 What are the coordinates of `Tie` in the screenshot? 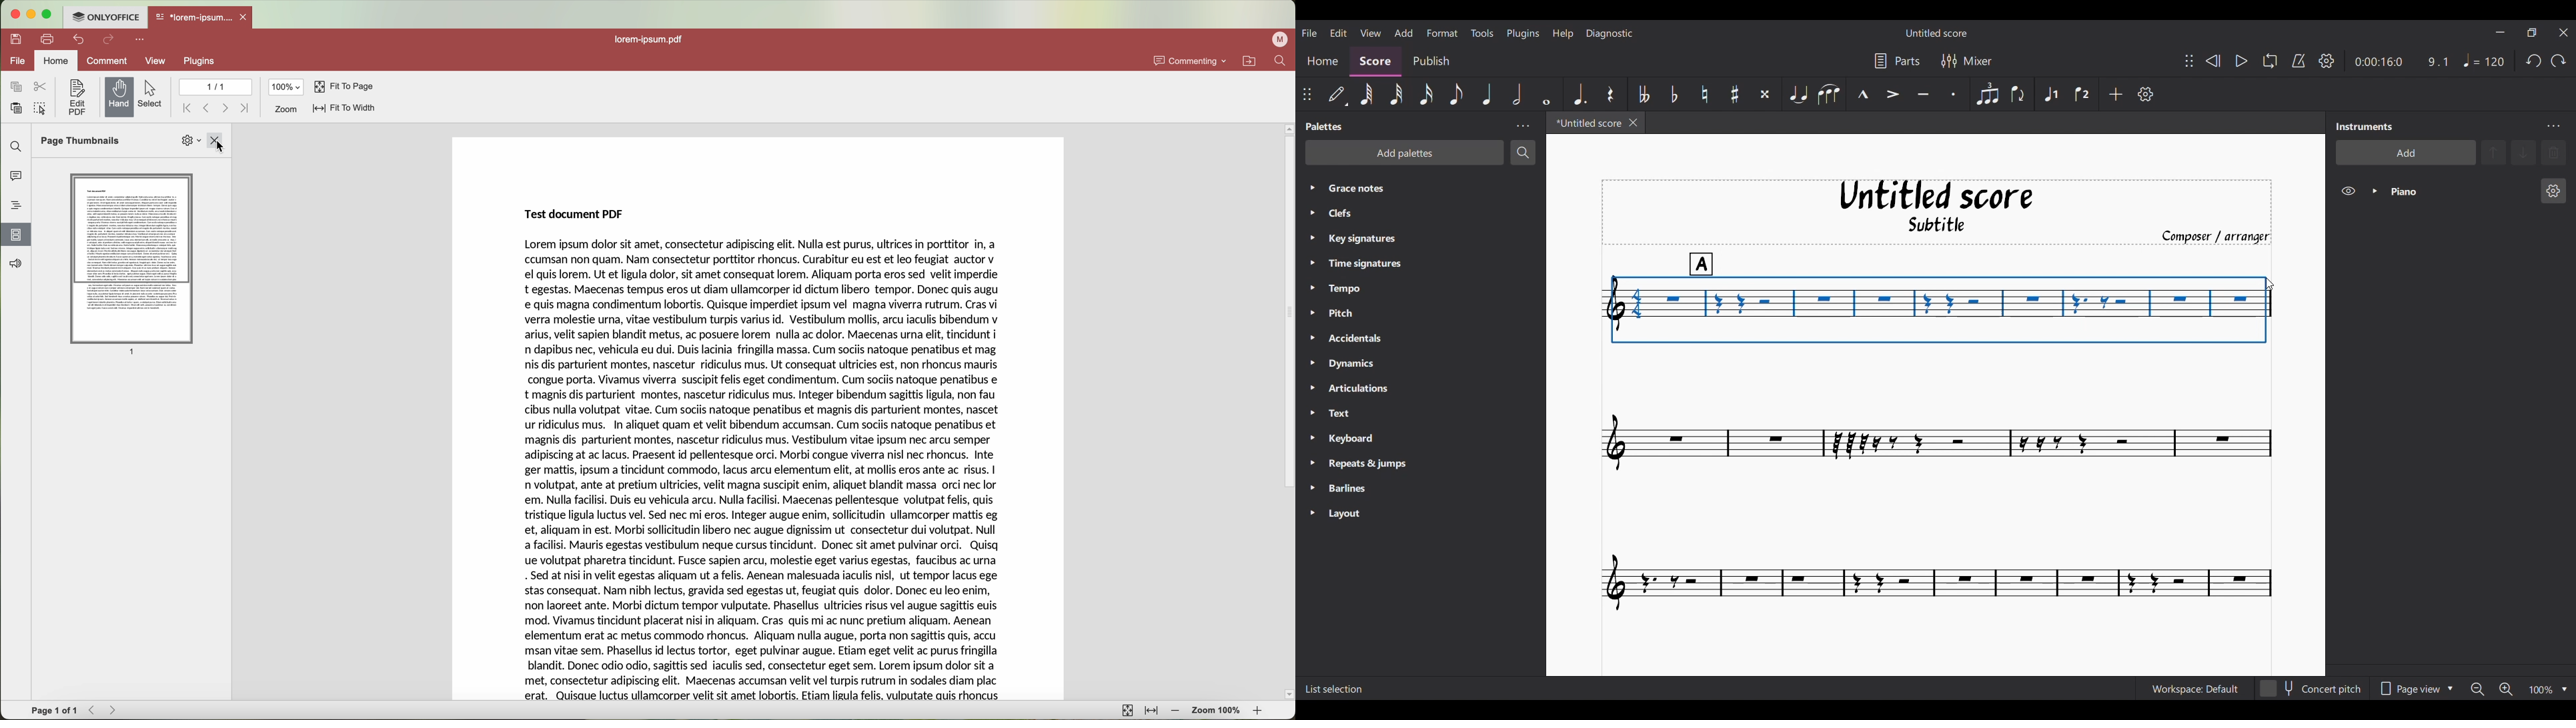 It's located at (1798, 93).